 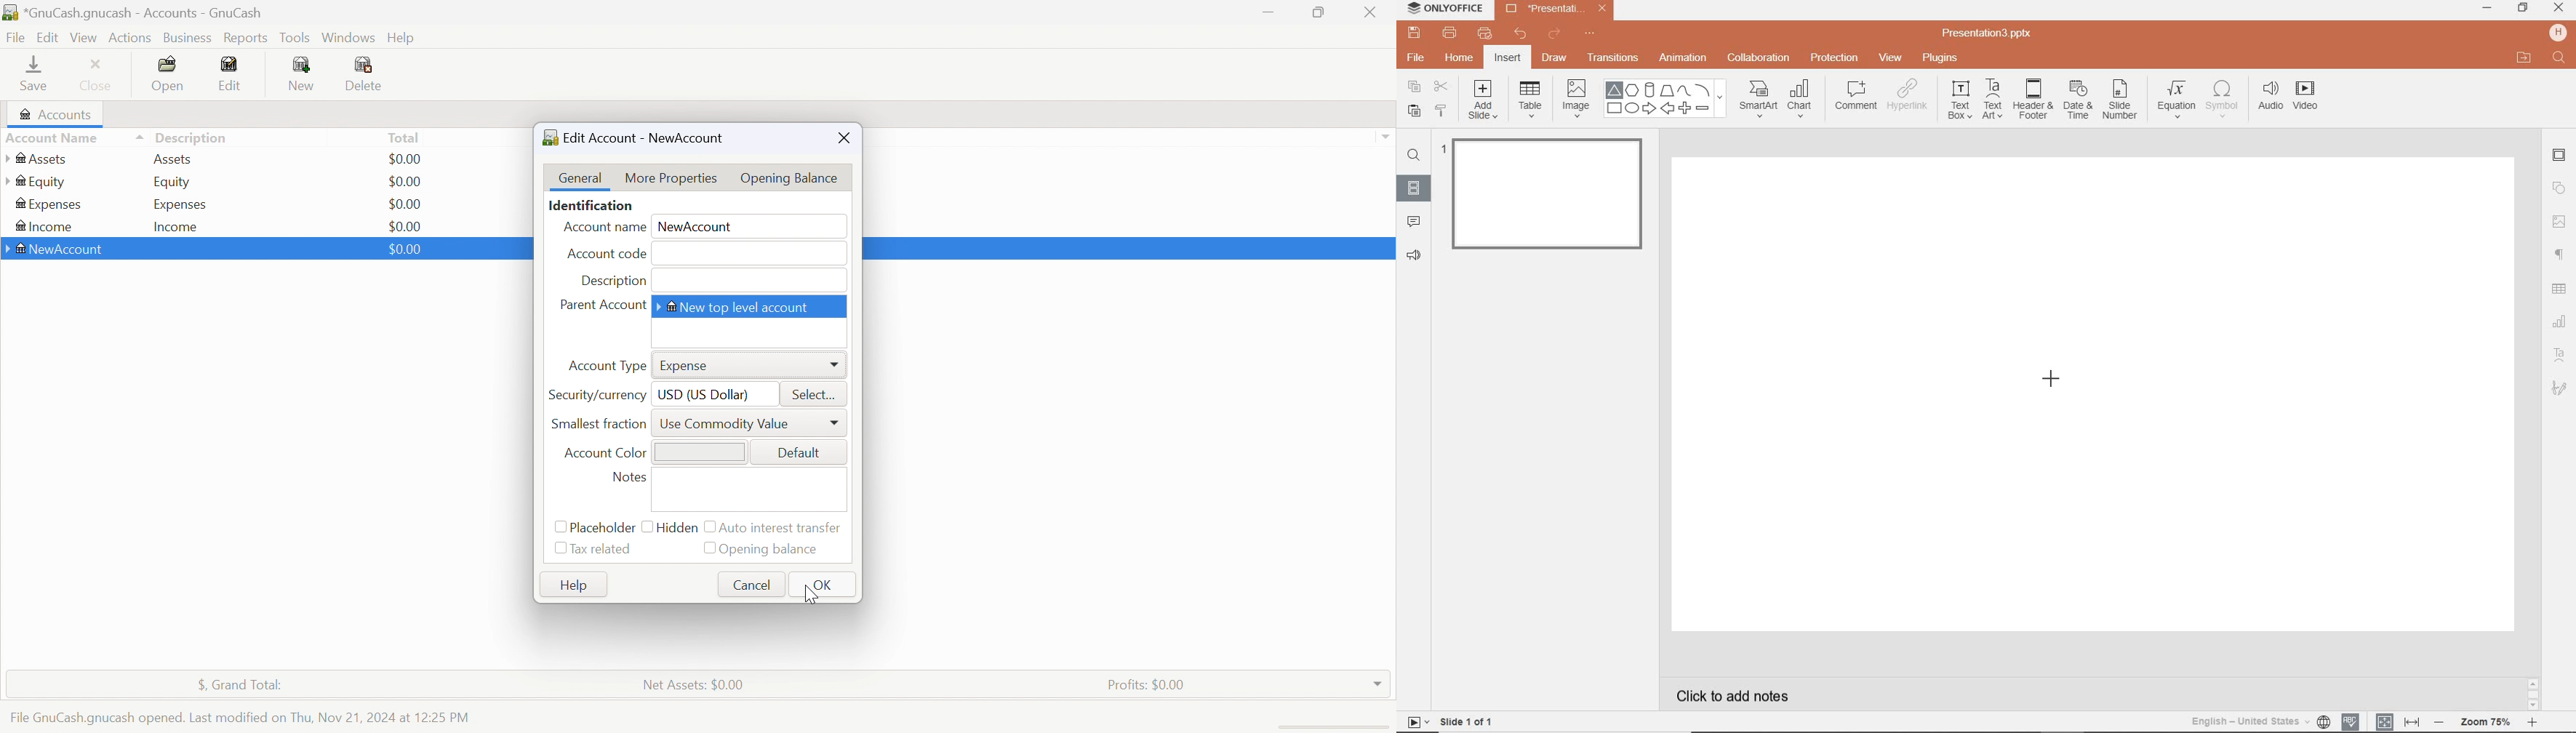 What do you see at coordinates (404, 204) in the screenshot?
I see `$0.00` at bounding box center [404, 204].